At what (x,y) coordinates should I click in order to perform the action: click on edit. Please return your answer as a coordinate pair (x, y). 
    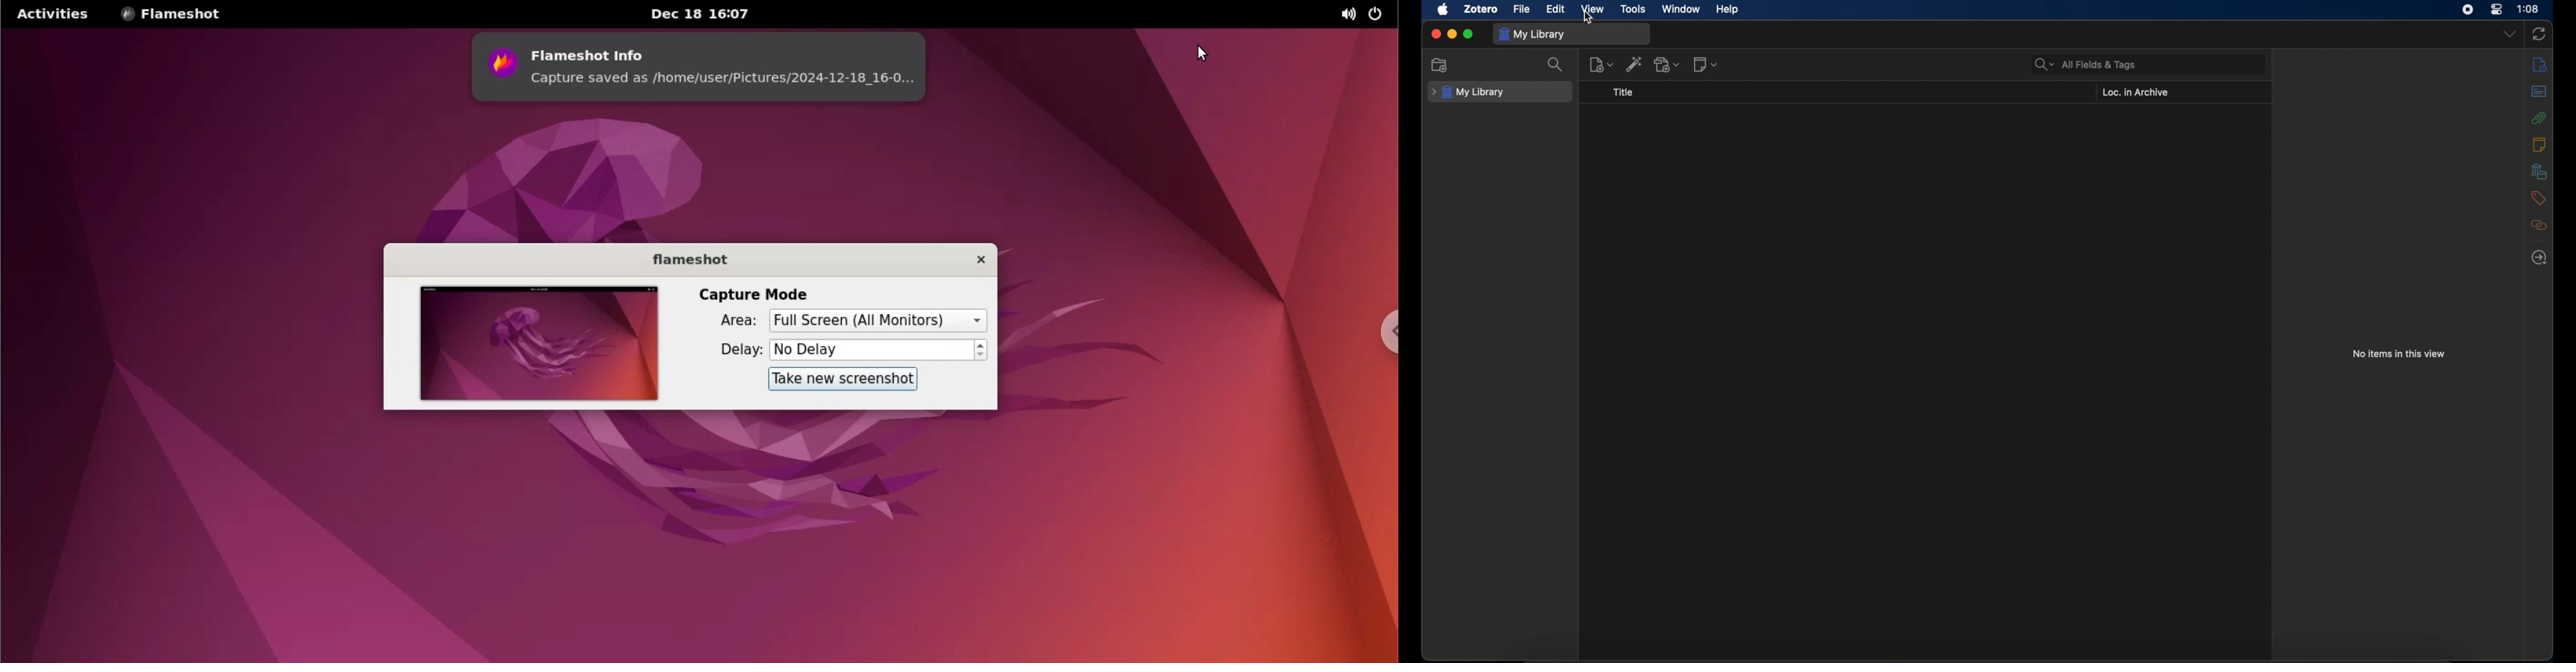
    Looking at the image, I should click on (1556, 9).